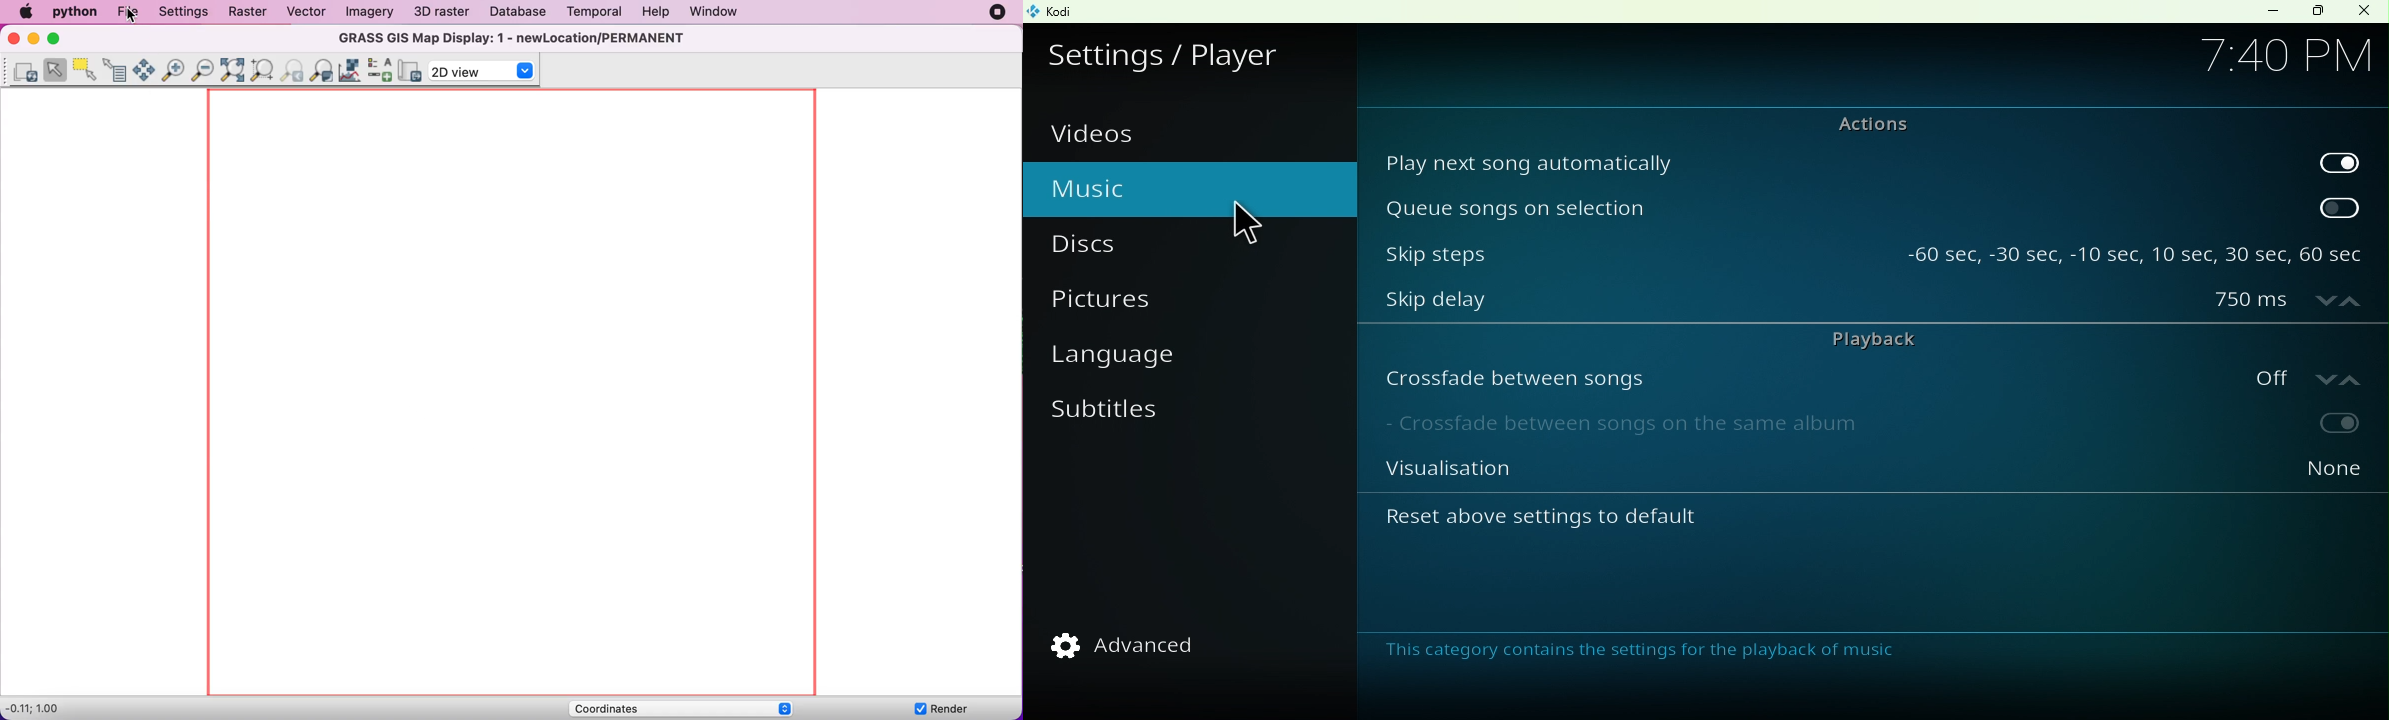 This screenshot has width=2408, height=728. I want to click on Note, so click(1645, 651).